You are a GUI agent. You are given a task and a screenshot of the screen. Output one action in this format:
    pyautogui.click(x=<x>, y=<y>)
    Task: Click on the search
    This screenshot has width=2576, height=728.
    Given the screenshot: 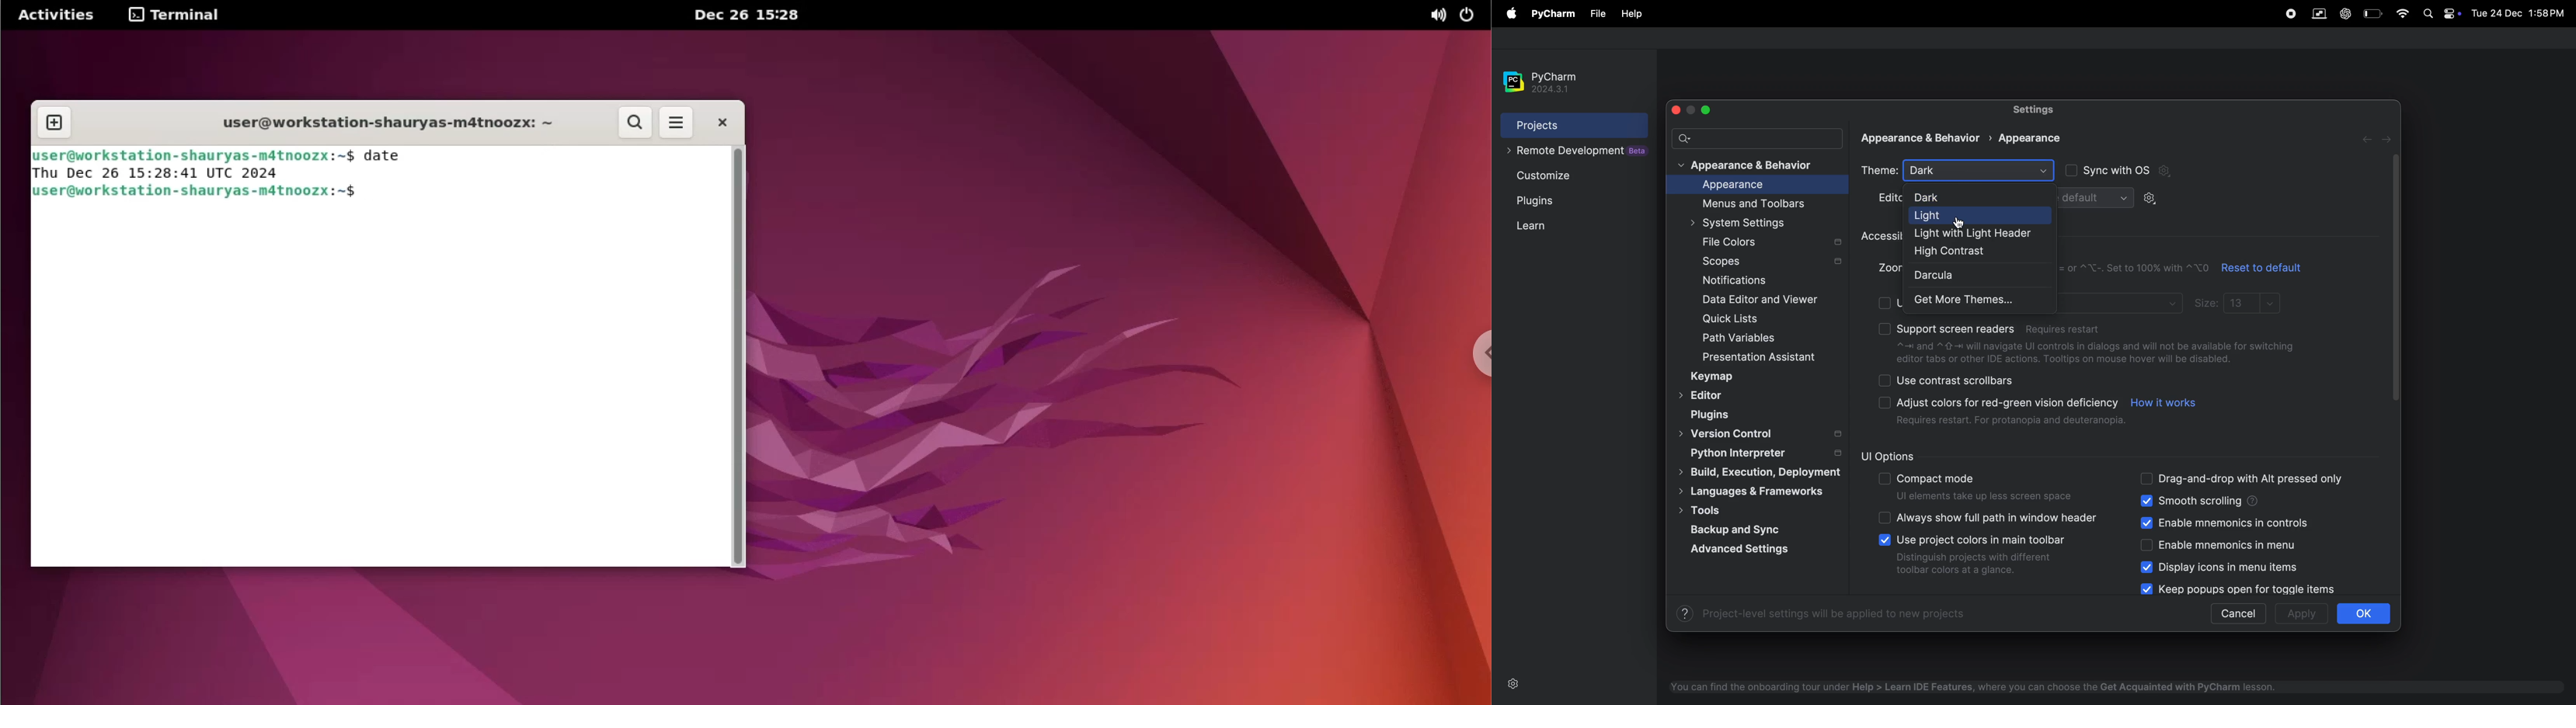 What is the action you would take?
    pyautogui.click(x=1758, y=139)
    